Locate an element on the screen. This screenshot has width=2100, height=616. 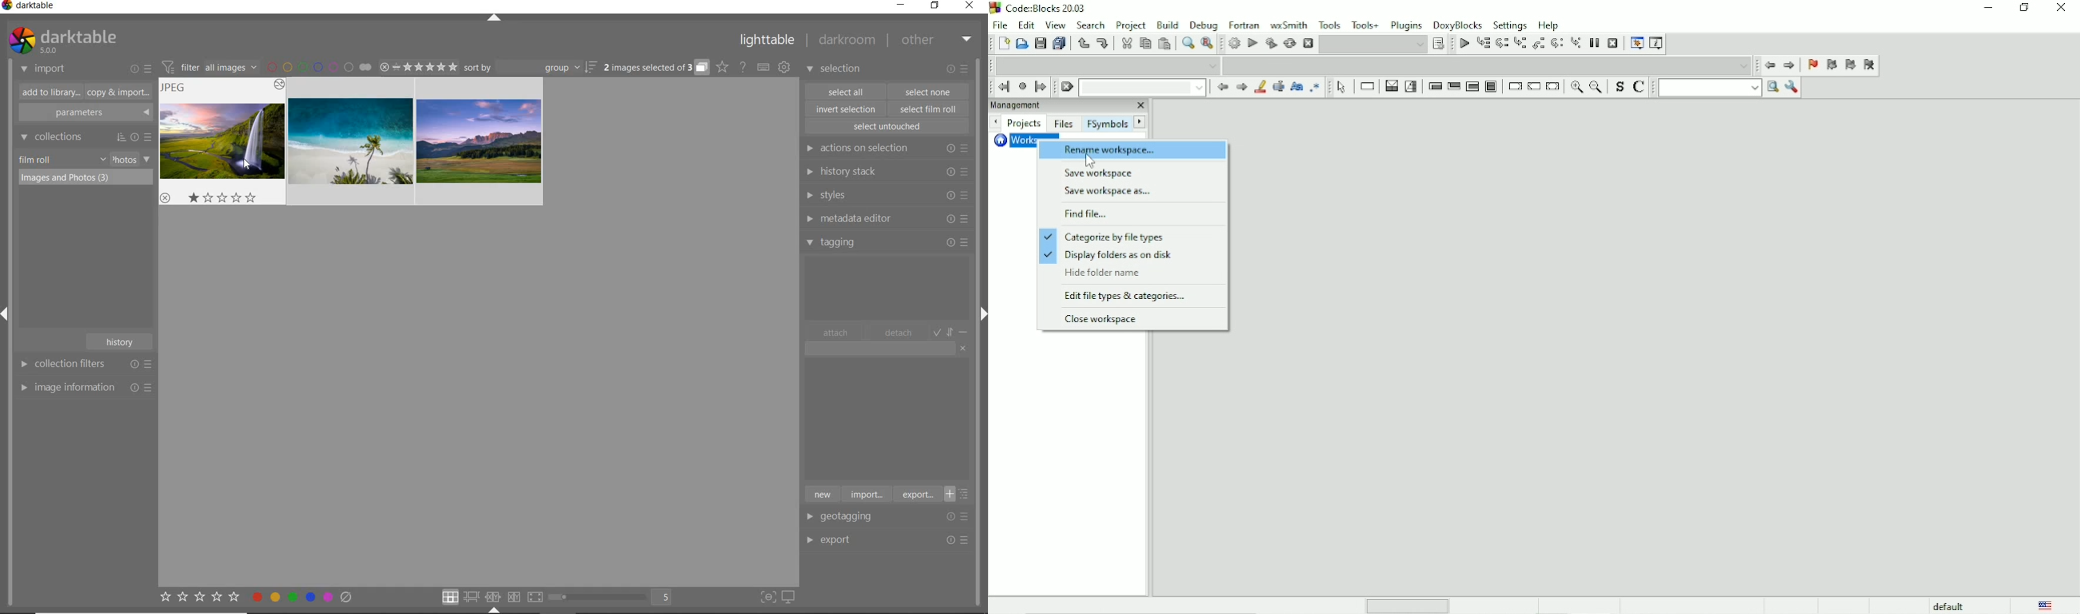
Toggle comments is located at coordinates (1641, 87).